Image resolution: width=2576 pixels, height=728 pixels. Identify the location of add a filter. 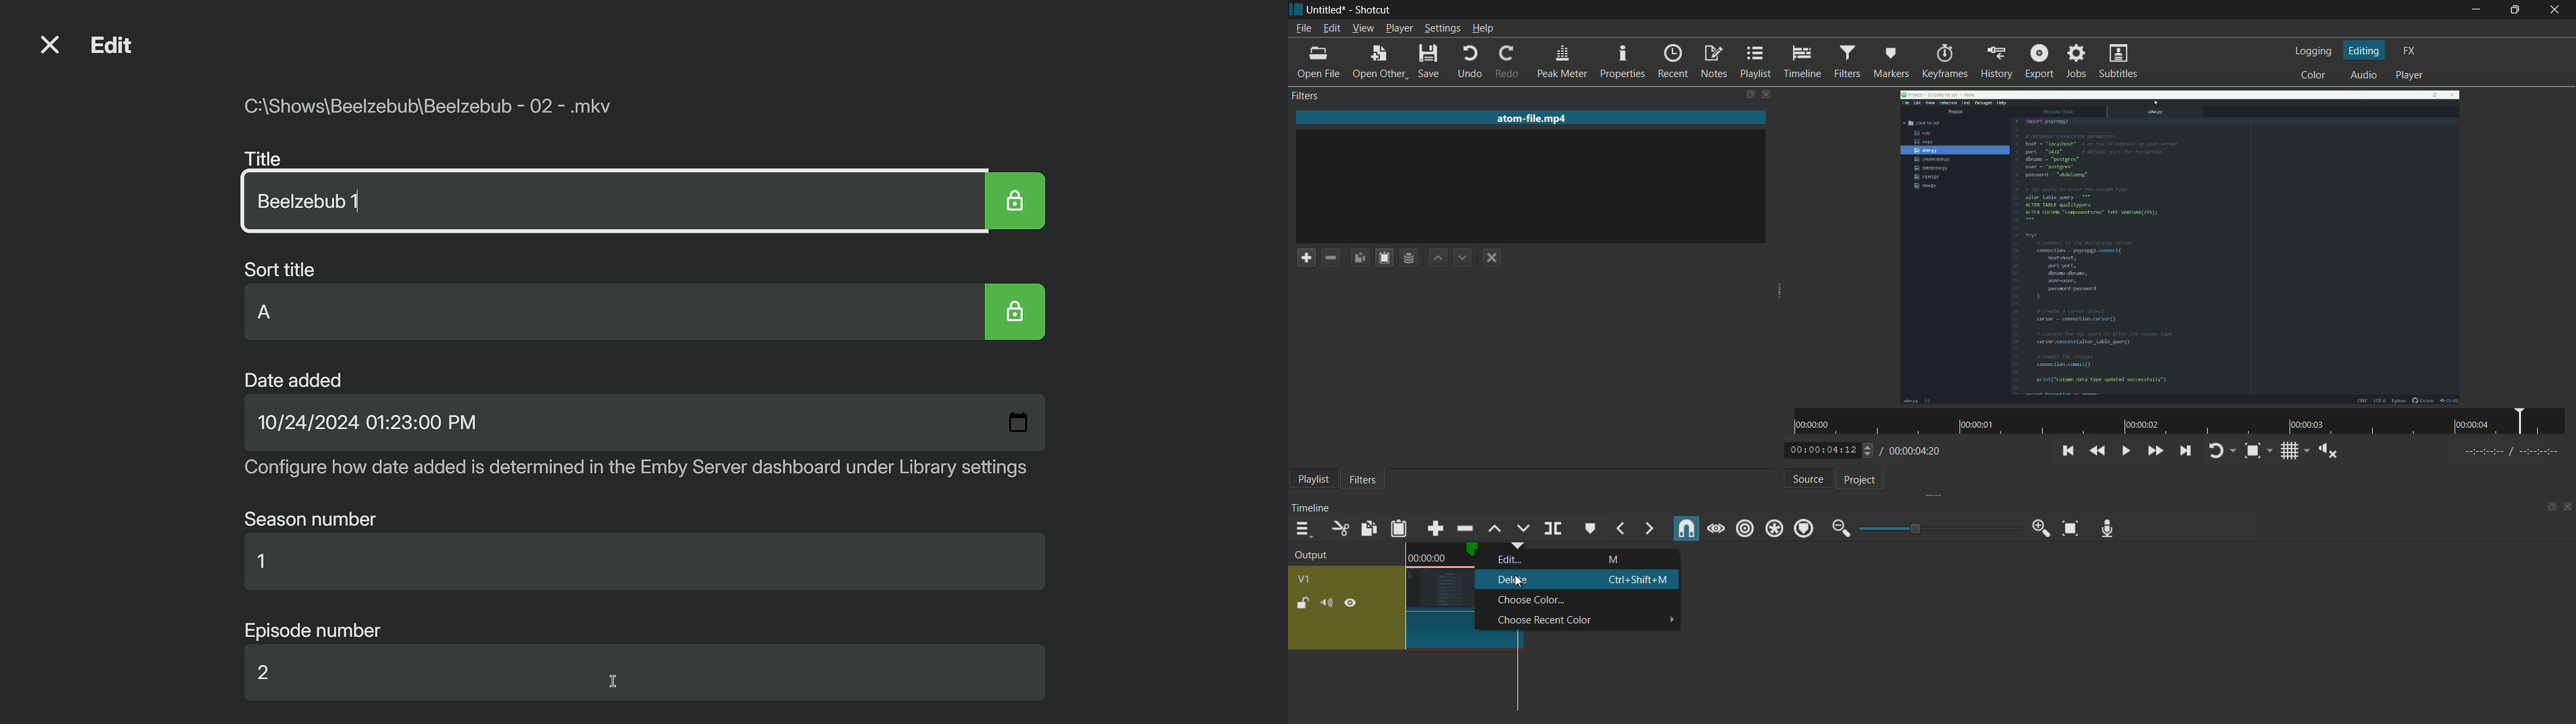
(1307, 258).